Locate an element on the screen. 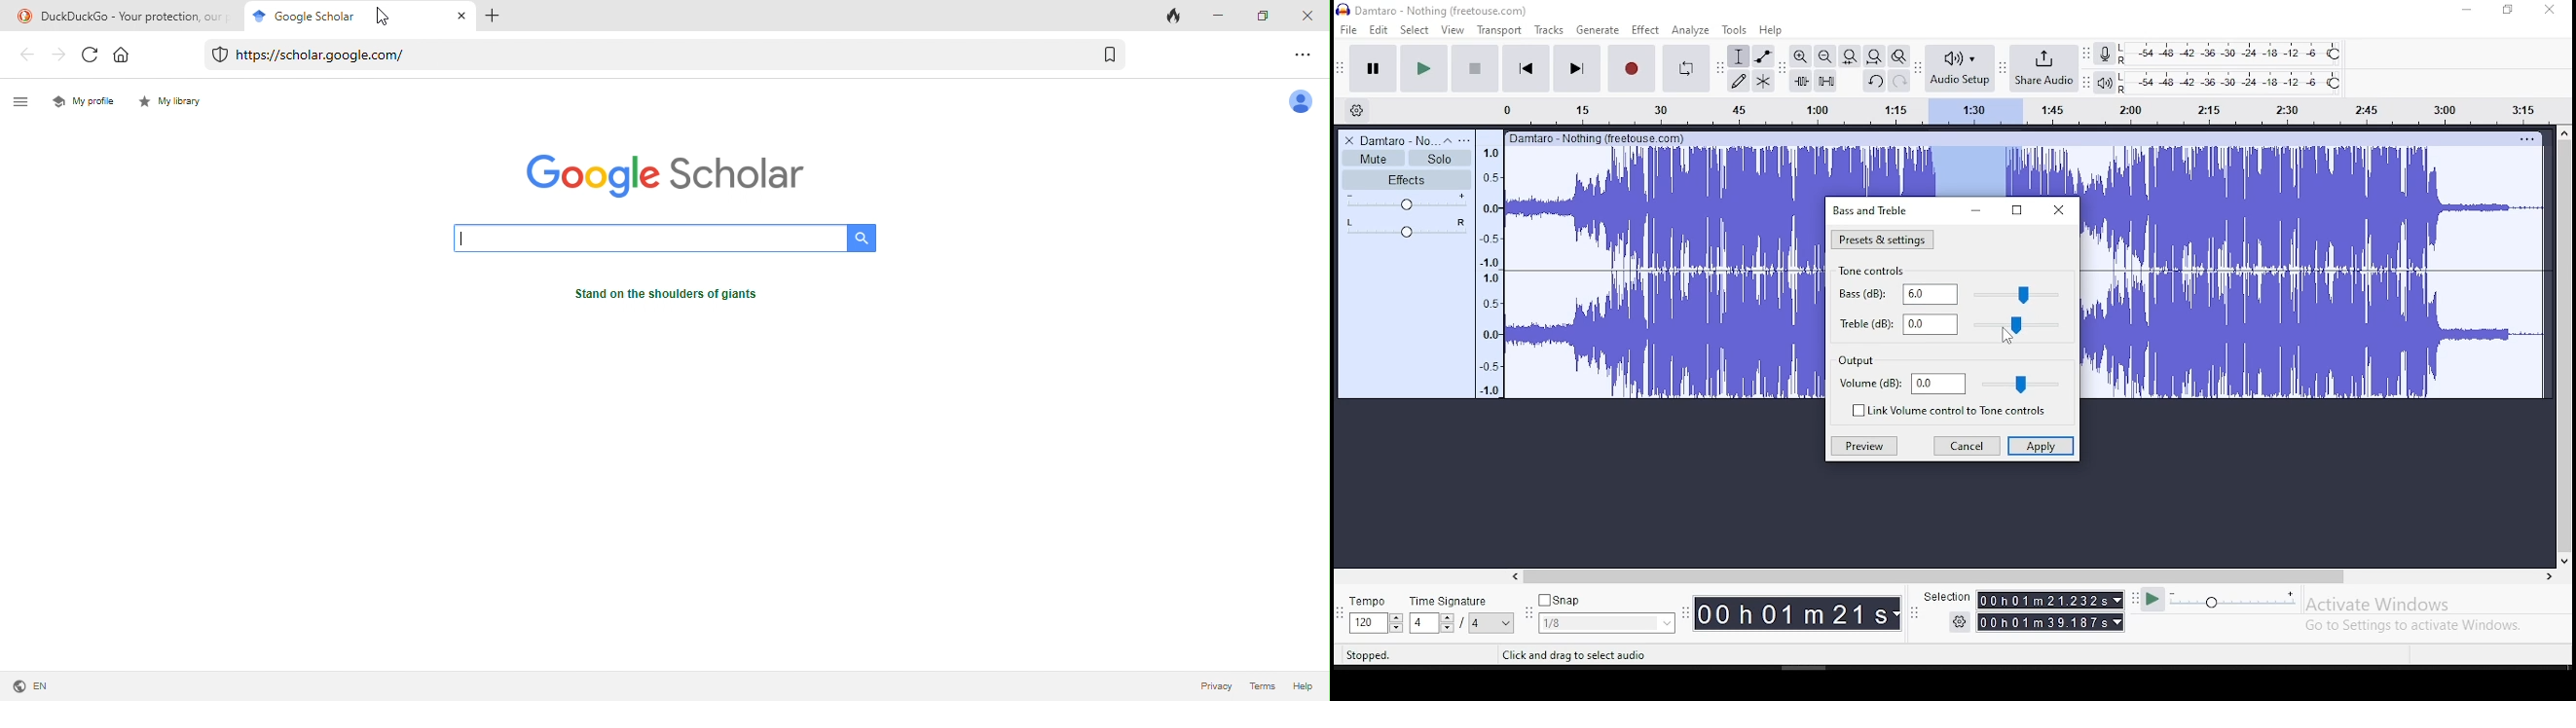  drop down is located at coordinates (1395, 623).